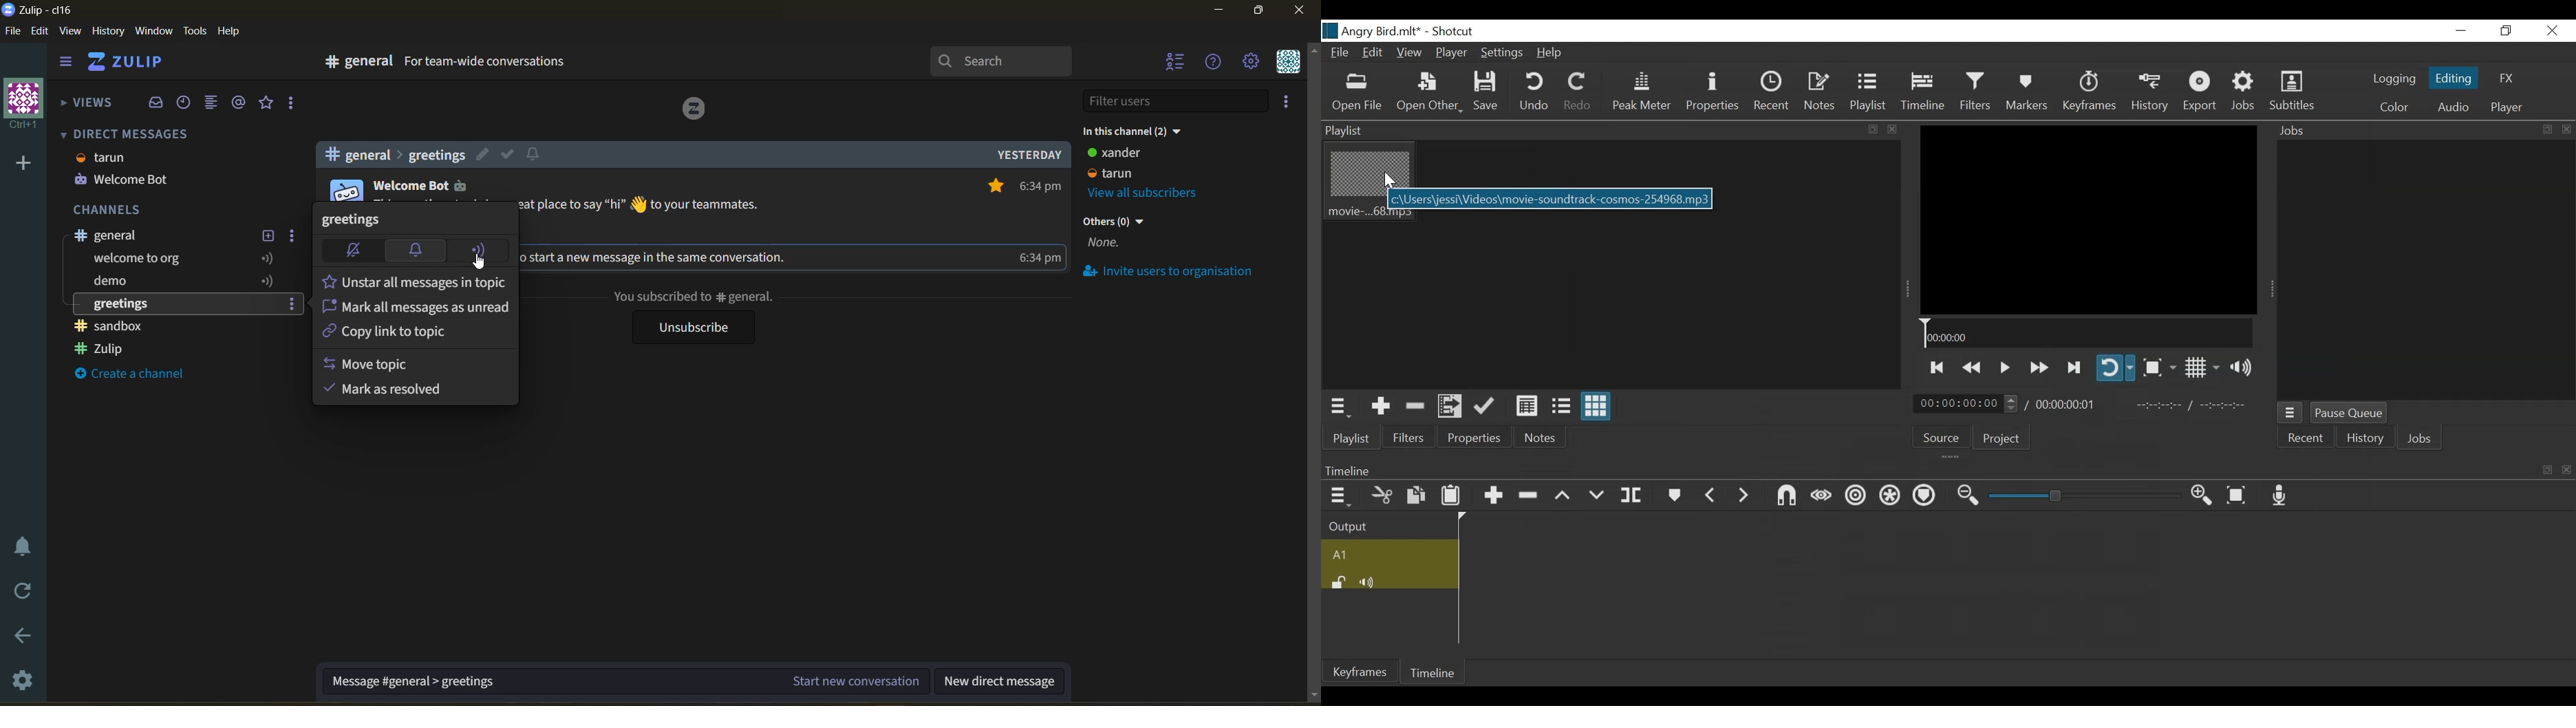  I want to click on direct messages, so click(127, 133).